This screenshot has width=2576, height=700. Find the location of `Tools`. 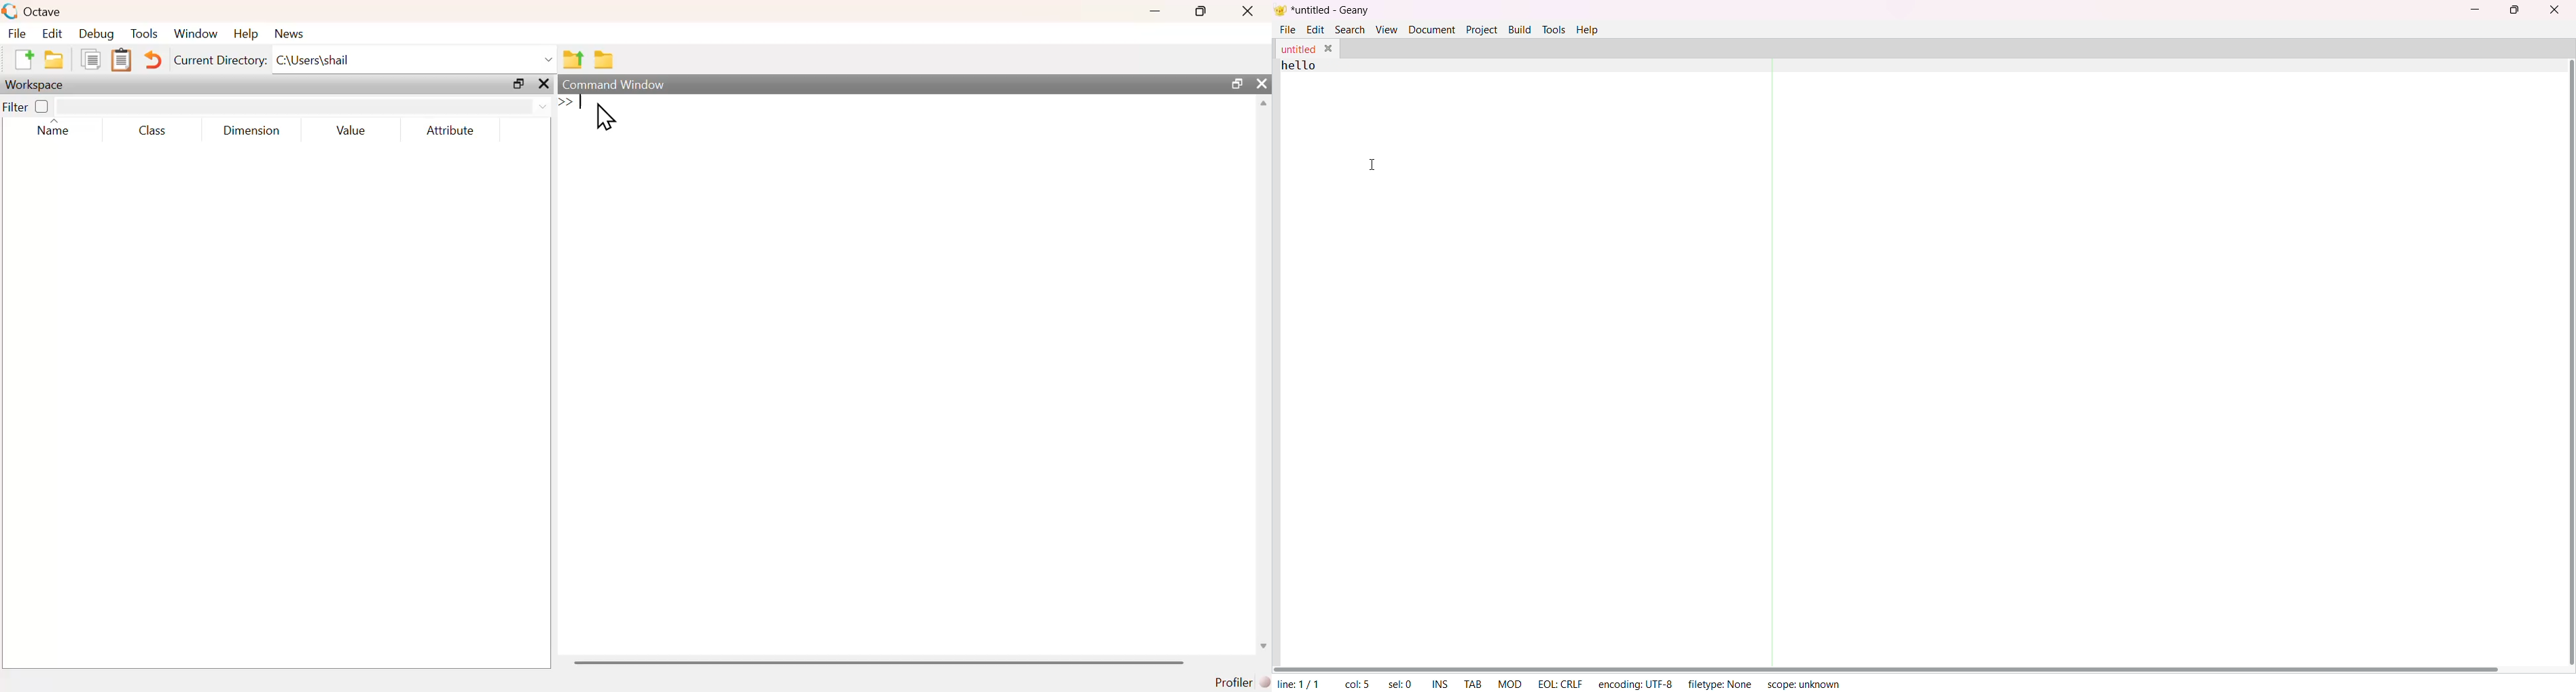

Tools is located at coordinates (145, 33).